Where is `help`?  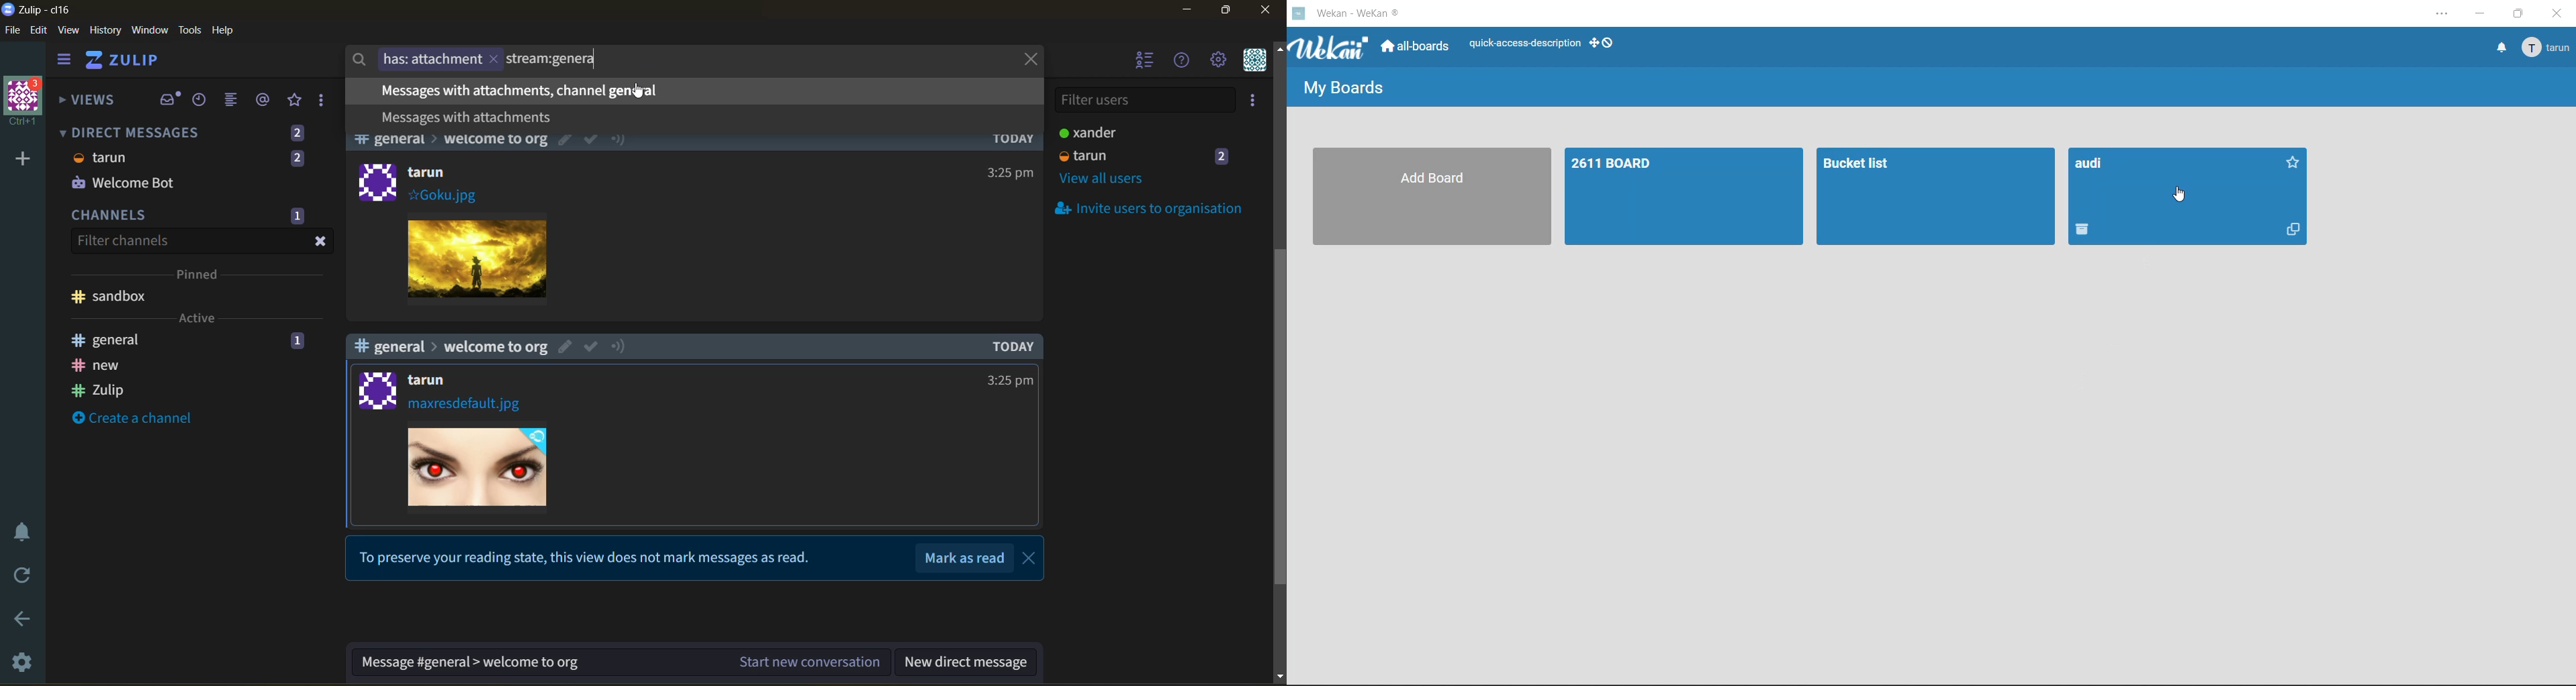 help is located at coordinates (224, 30).